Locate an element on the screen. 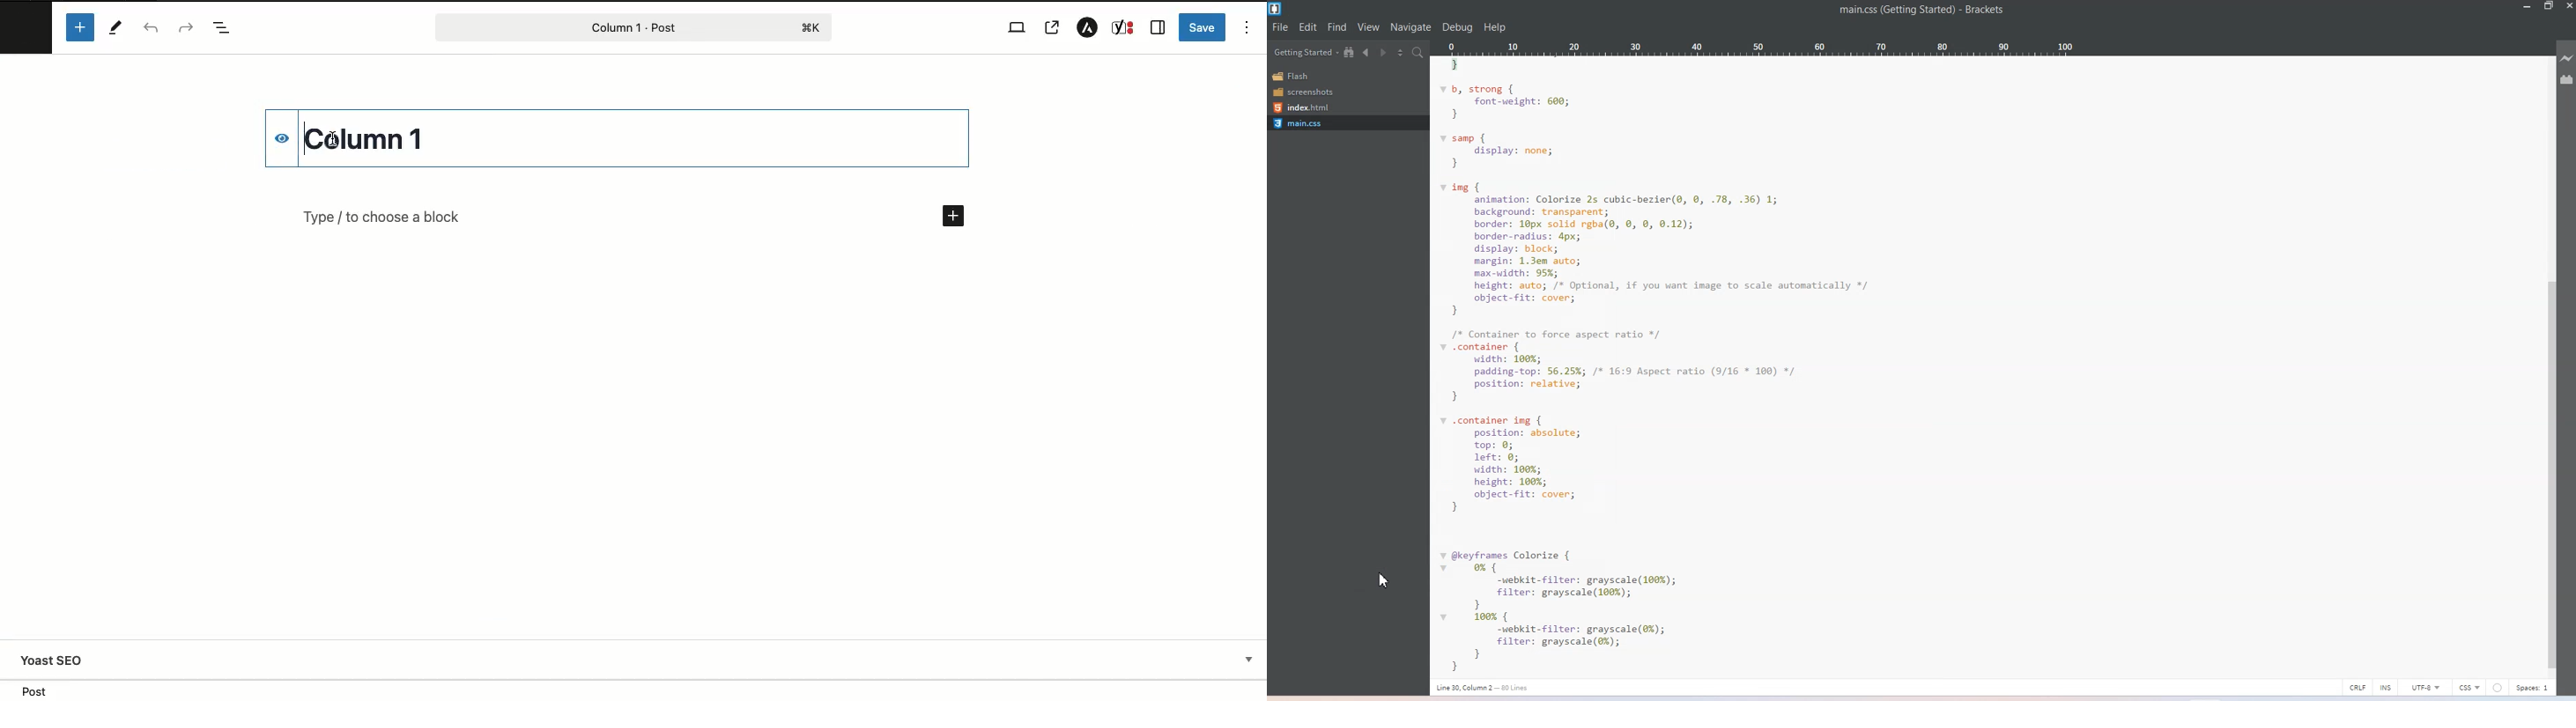 Image resolution: width=2576 pixels, height=728 pixels. Find is located at coordinates (1336, 27).